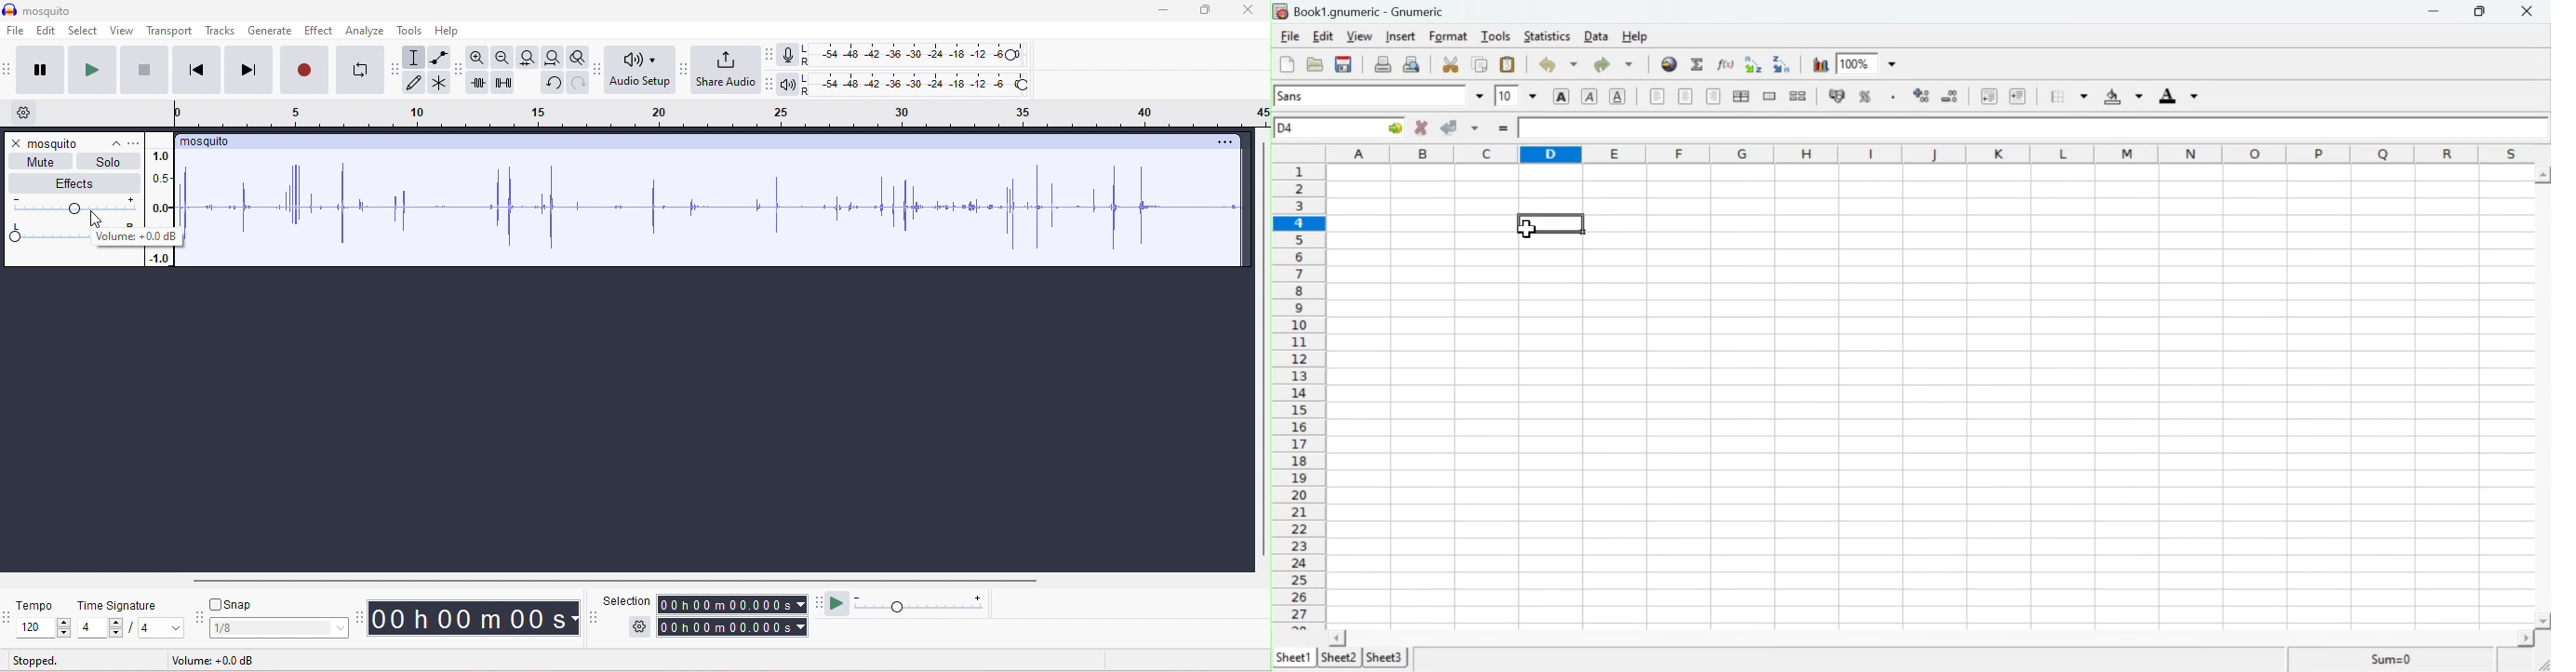  I want to click on Copy, so click(1480, 65).